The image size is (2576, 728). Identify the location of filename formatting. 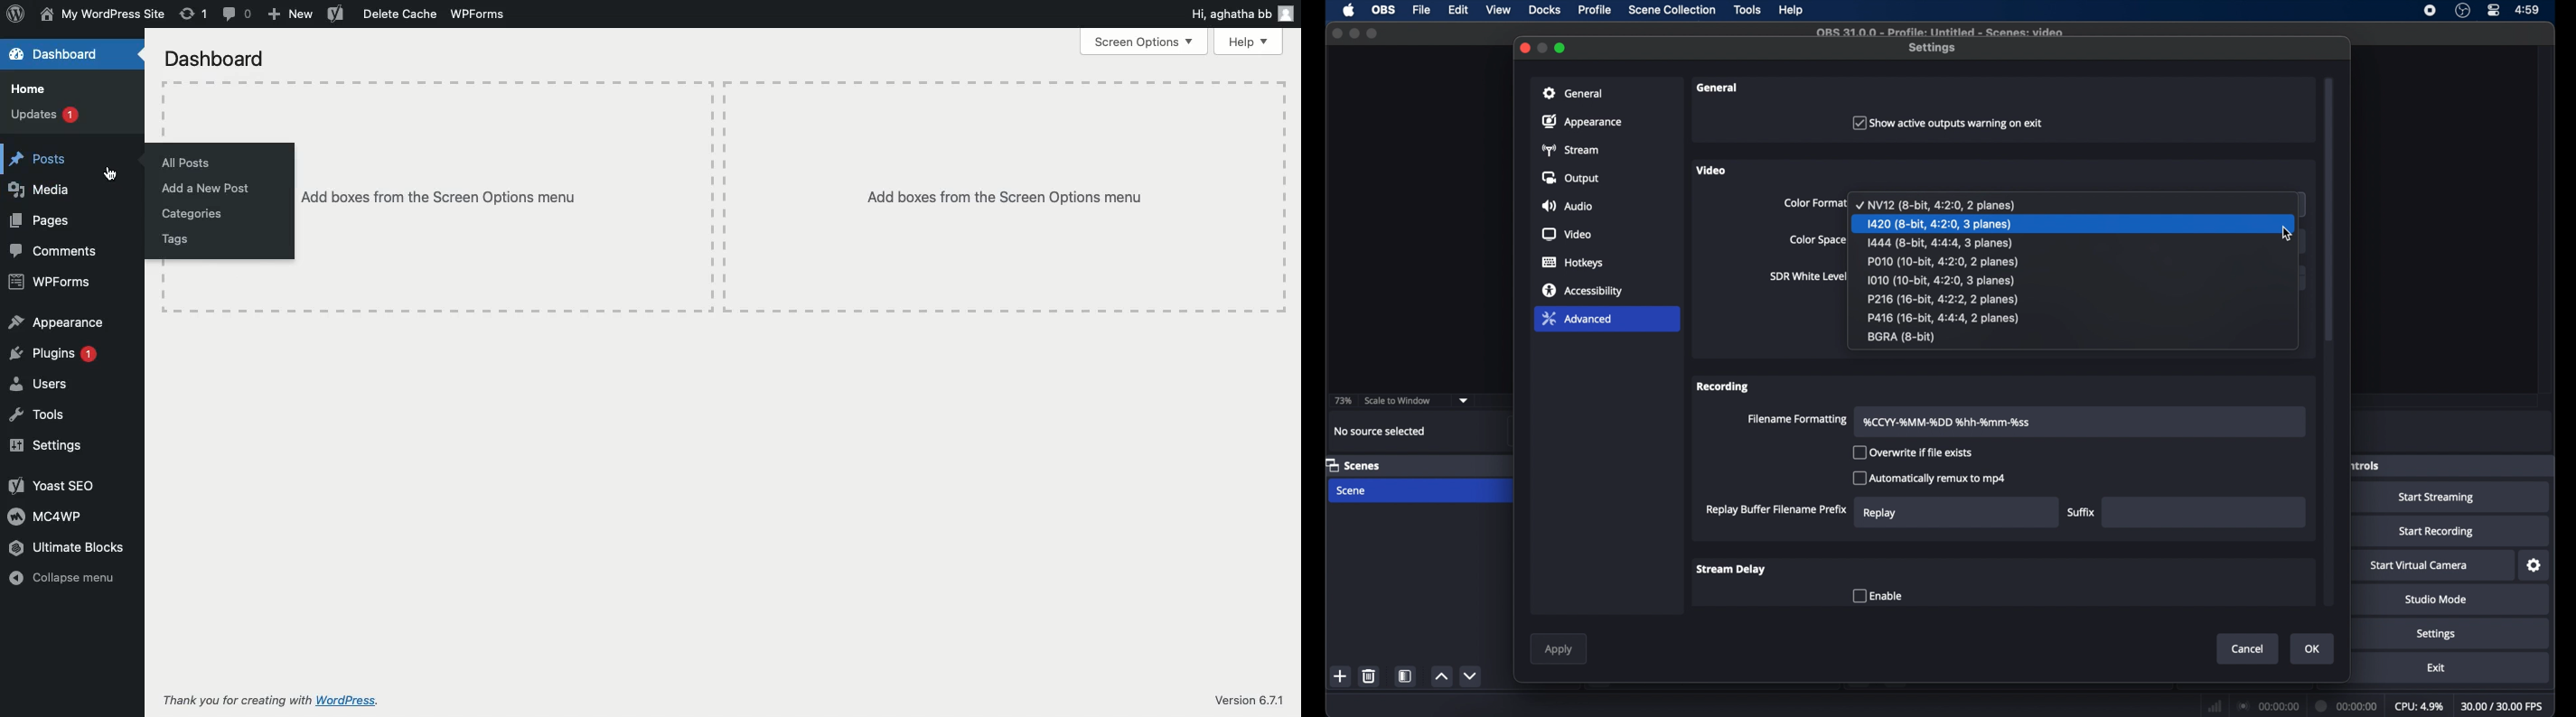
(1798, 419).